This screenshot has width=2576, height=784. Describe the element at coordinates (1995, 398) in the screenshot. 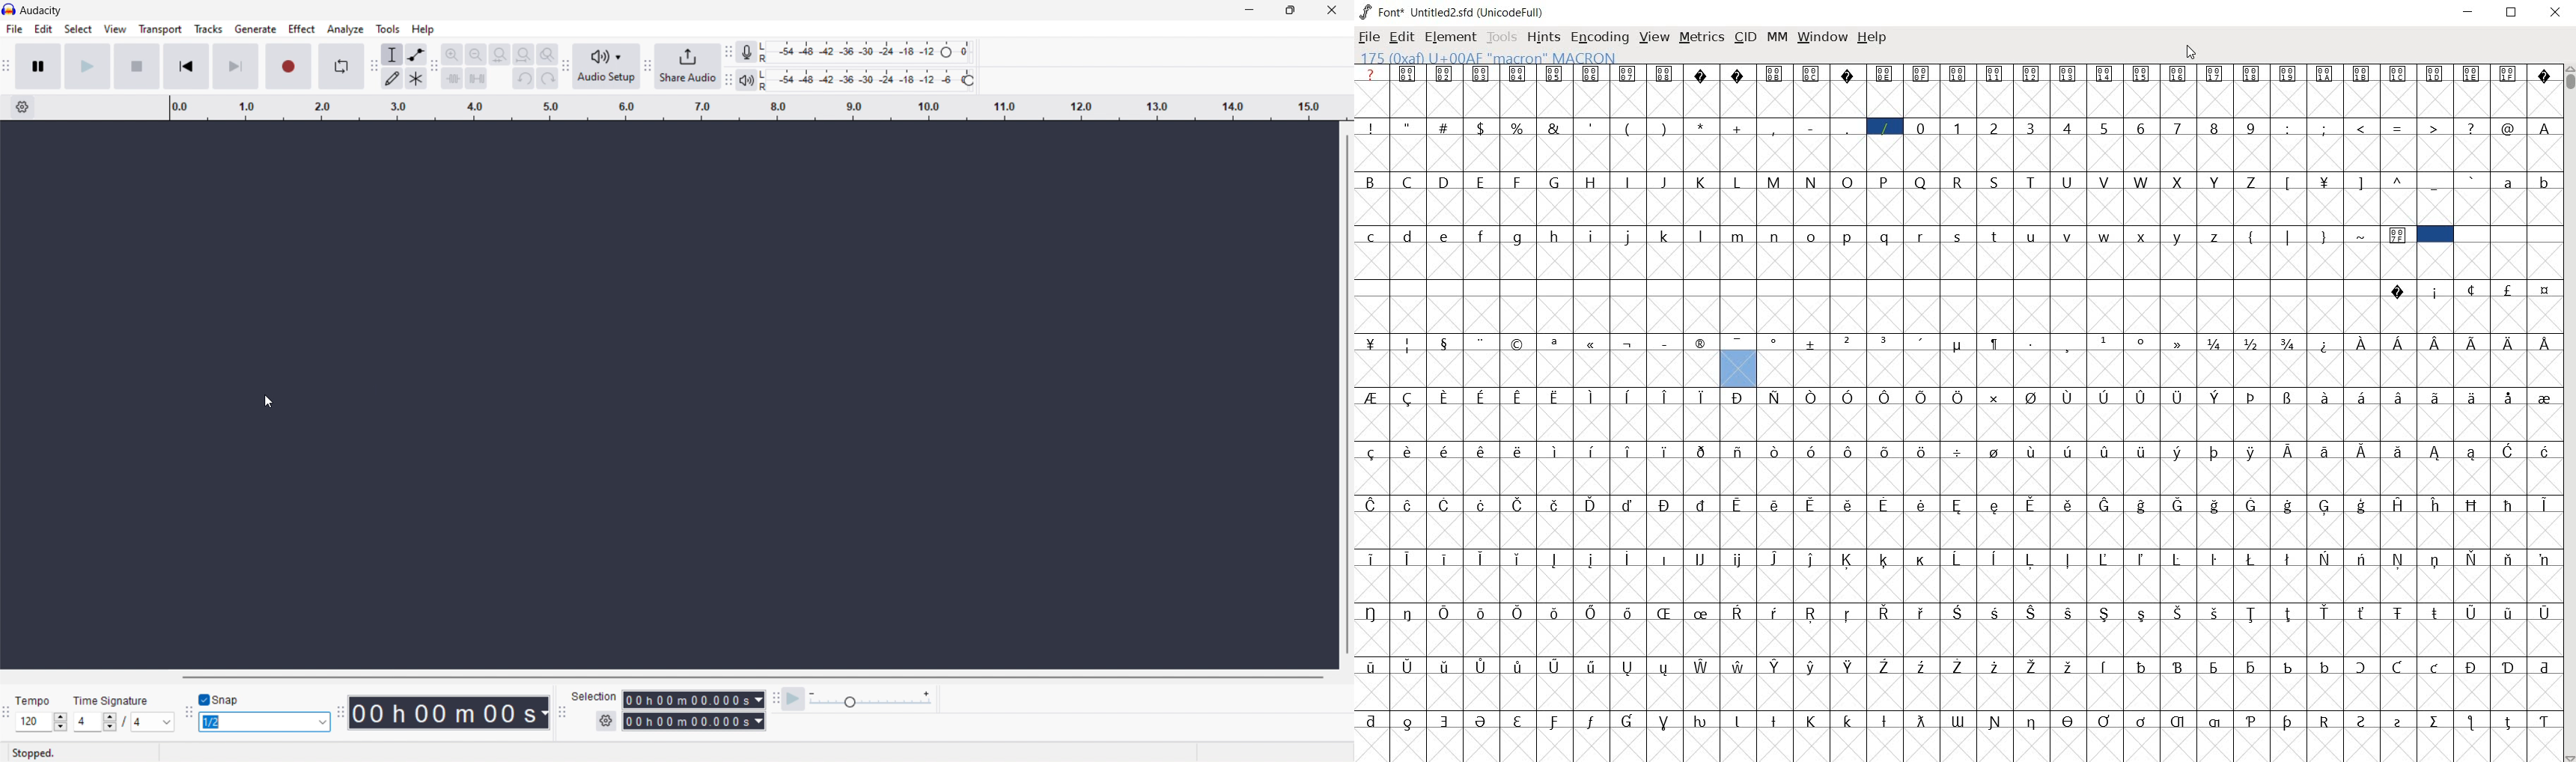

I see `Symbol` at that location.